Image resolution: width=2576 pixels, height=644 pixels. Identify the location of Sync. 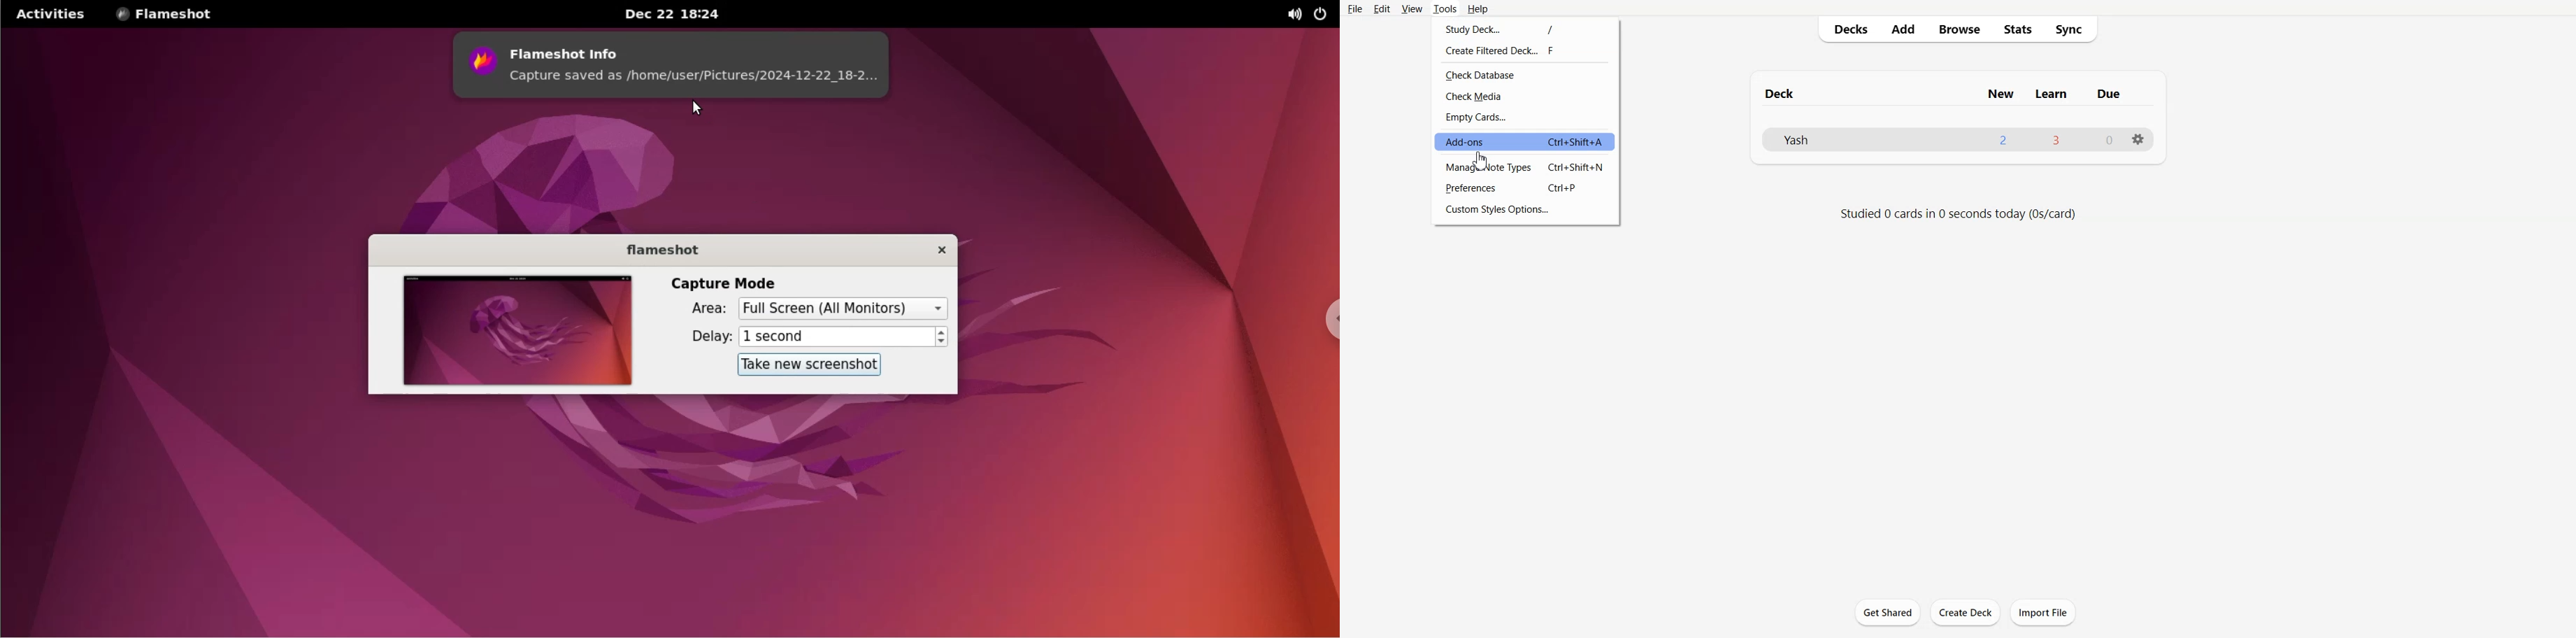
(2075, 30).